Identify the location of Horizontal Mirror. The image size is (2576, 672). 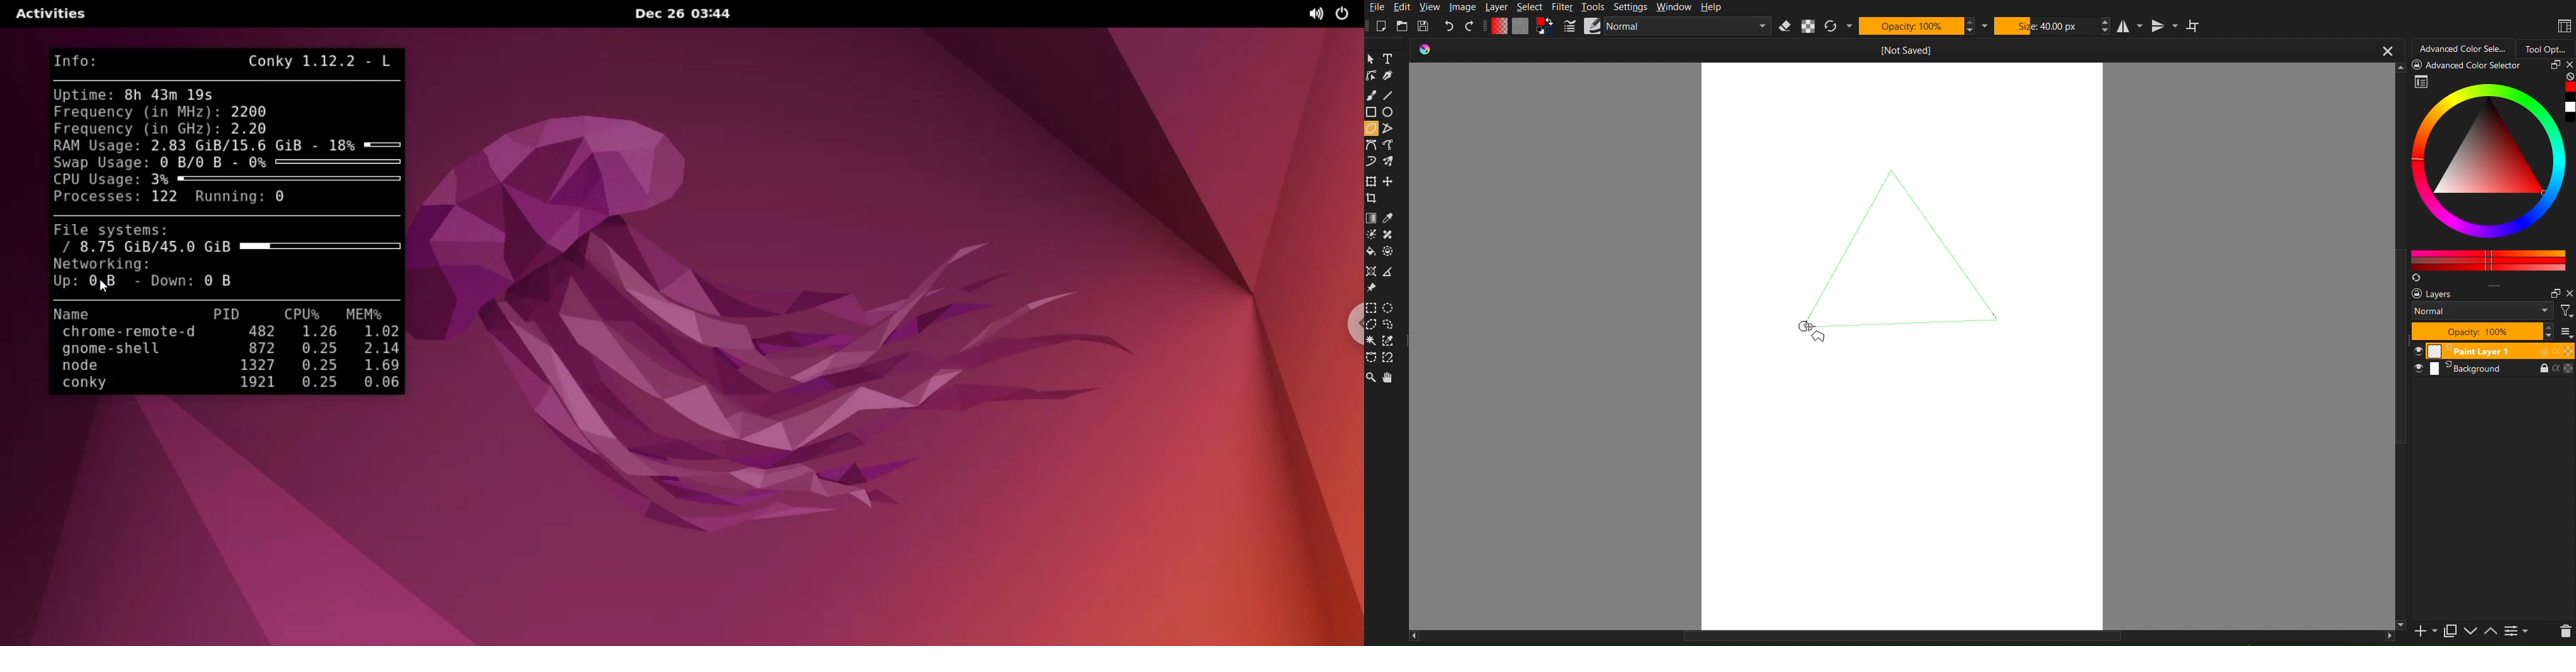
(2129, 26).